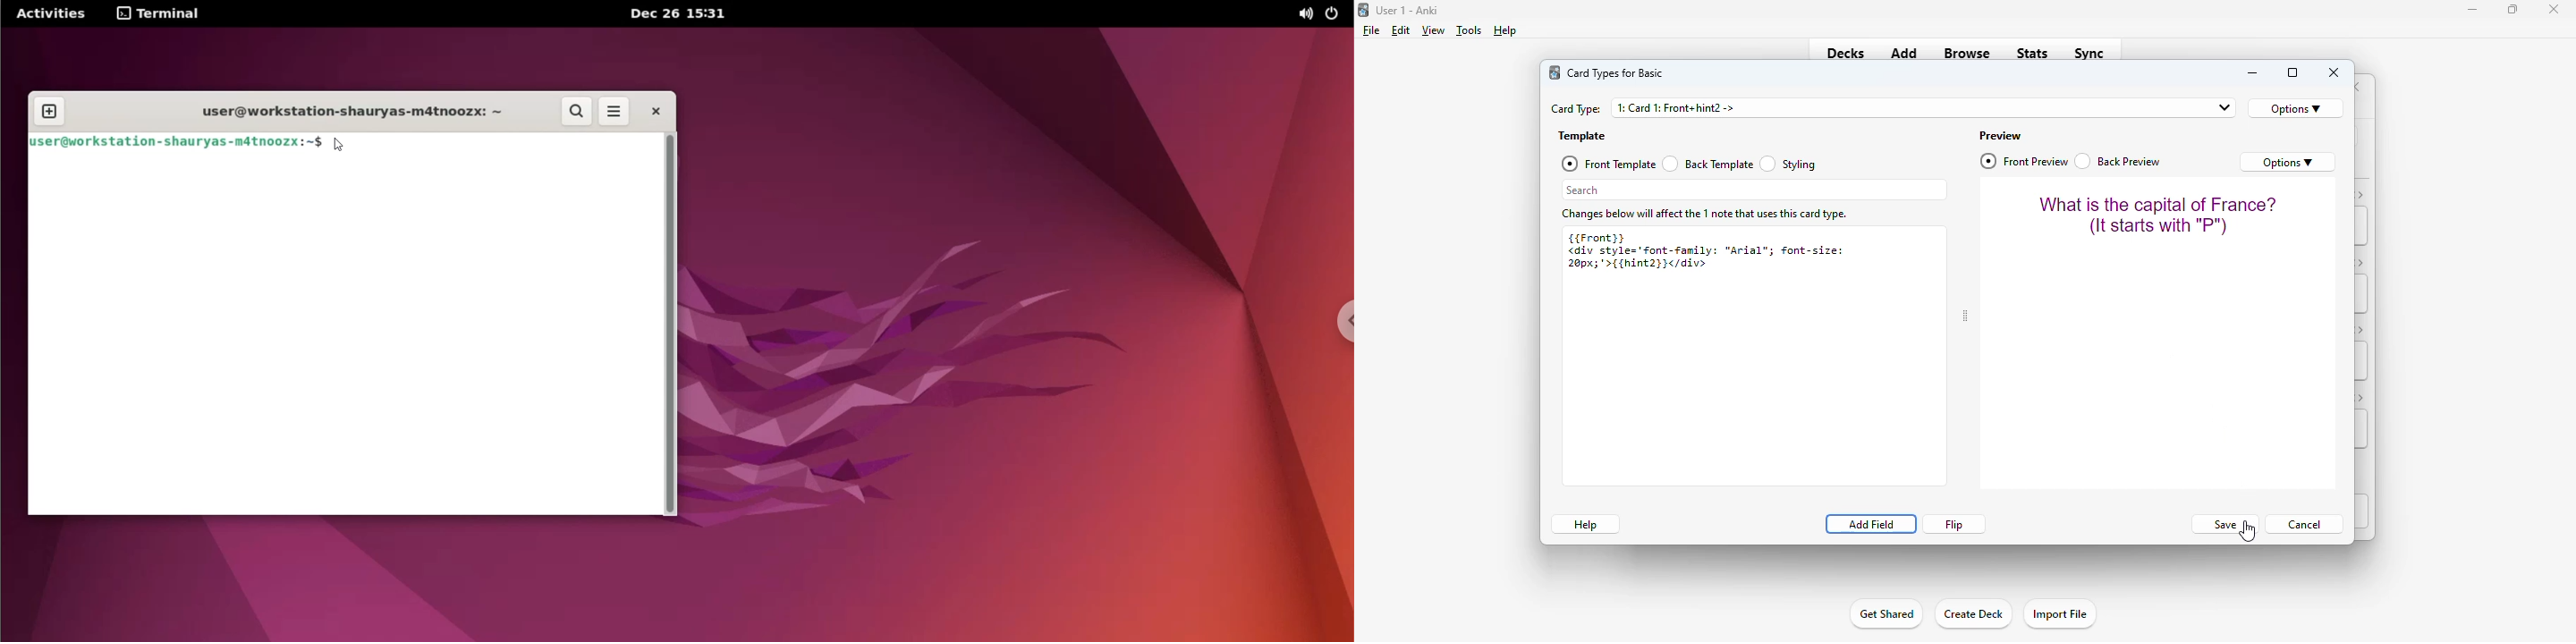 This screenshot has height=644, width=2576. I want to click on previous locations, so click(2223, 108).